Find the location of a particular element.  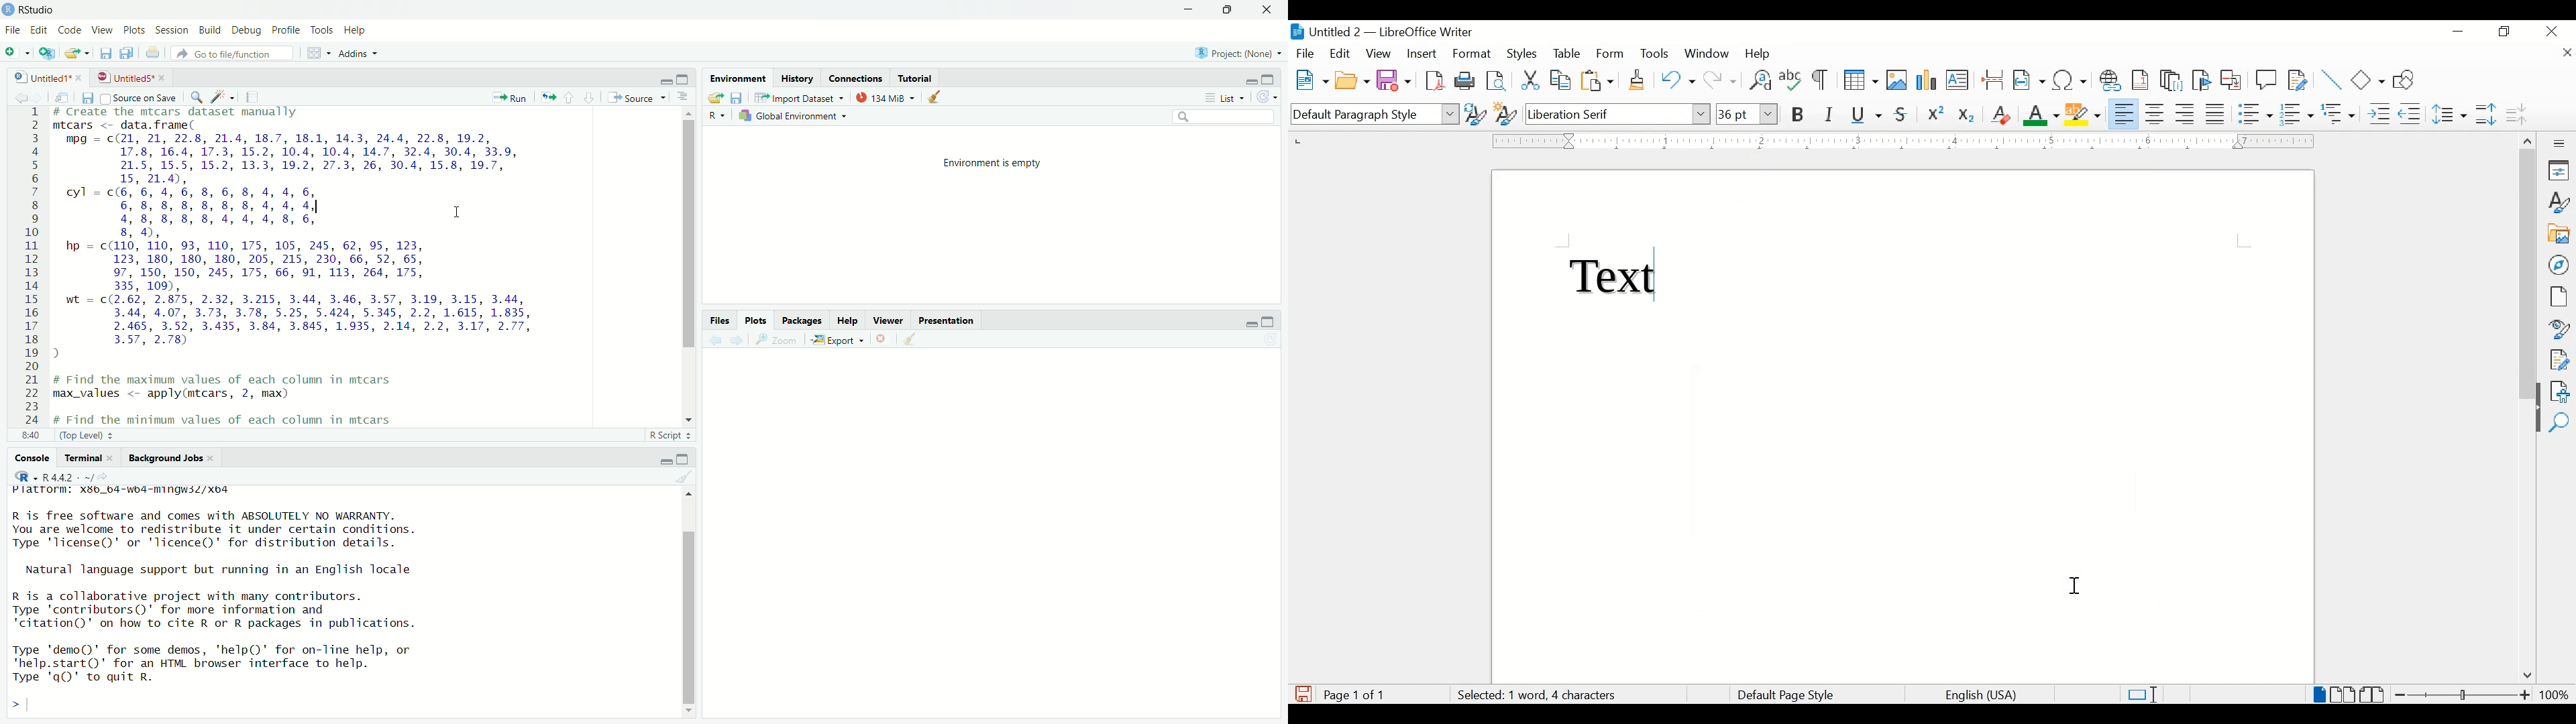

insert table is located at coordinates (1861, 80).